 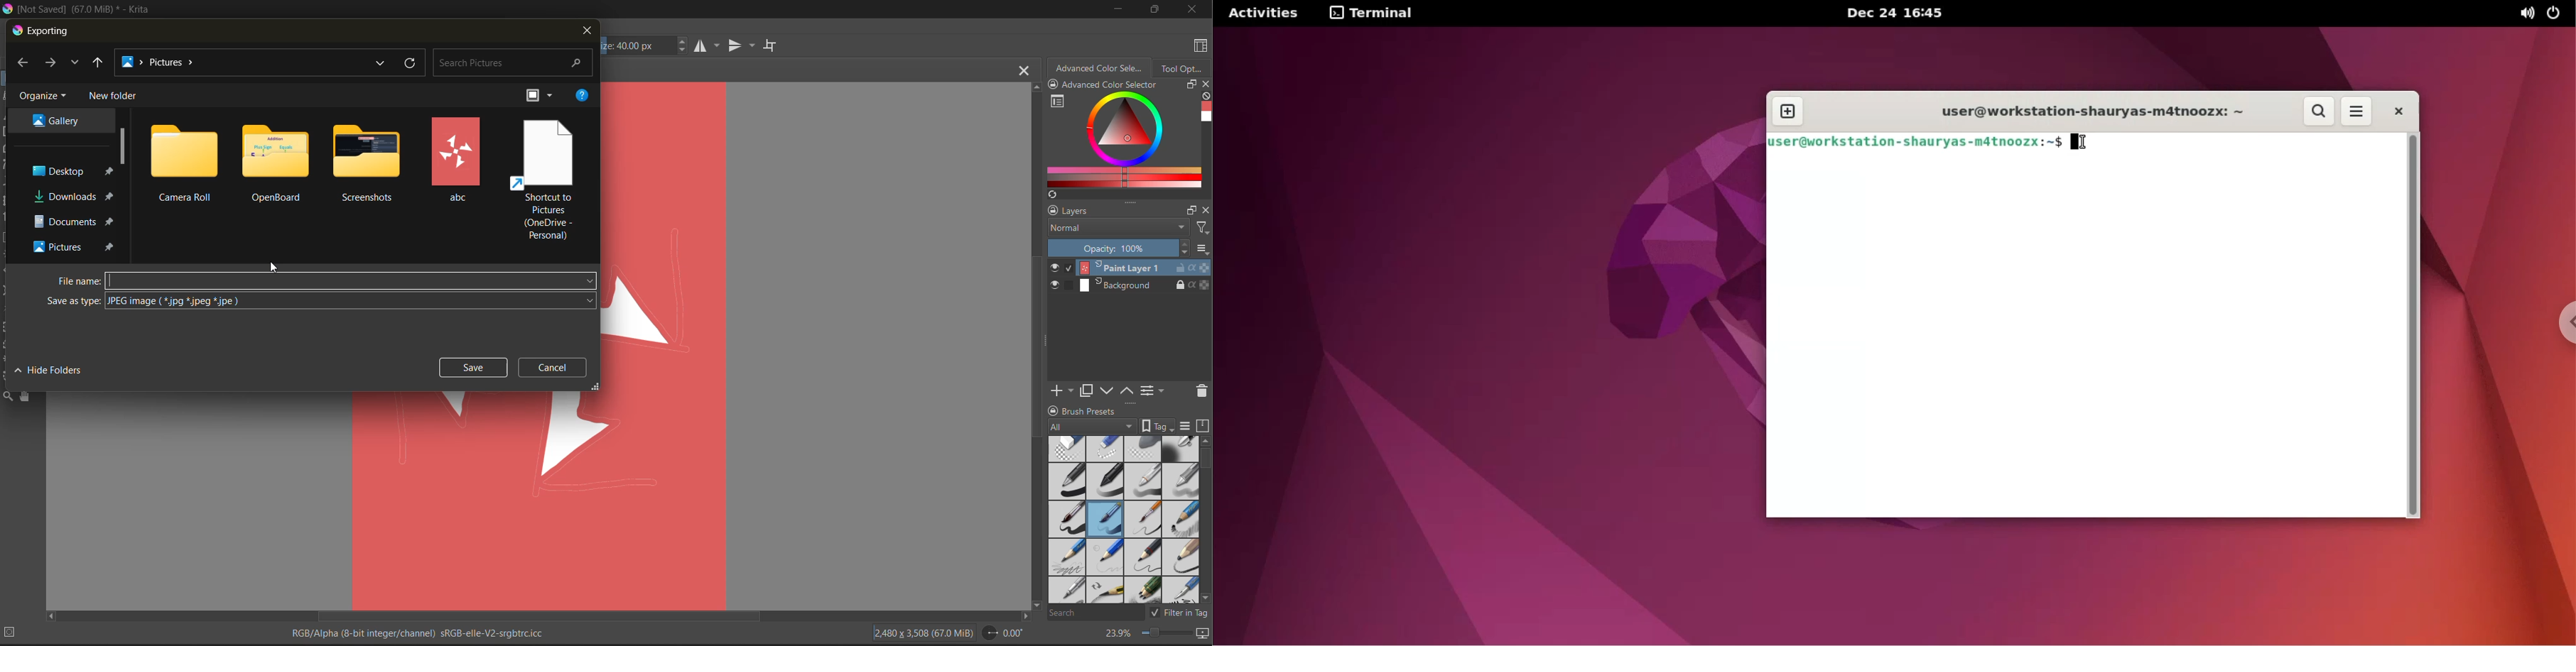 What do you see at coordinates (1205, 212) in the screenshot?
I see `close` at bounding box center [1205, 212].